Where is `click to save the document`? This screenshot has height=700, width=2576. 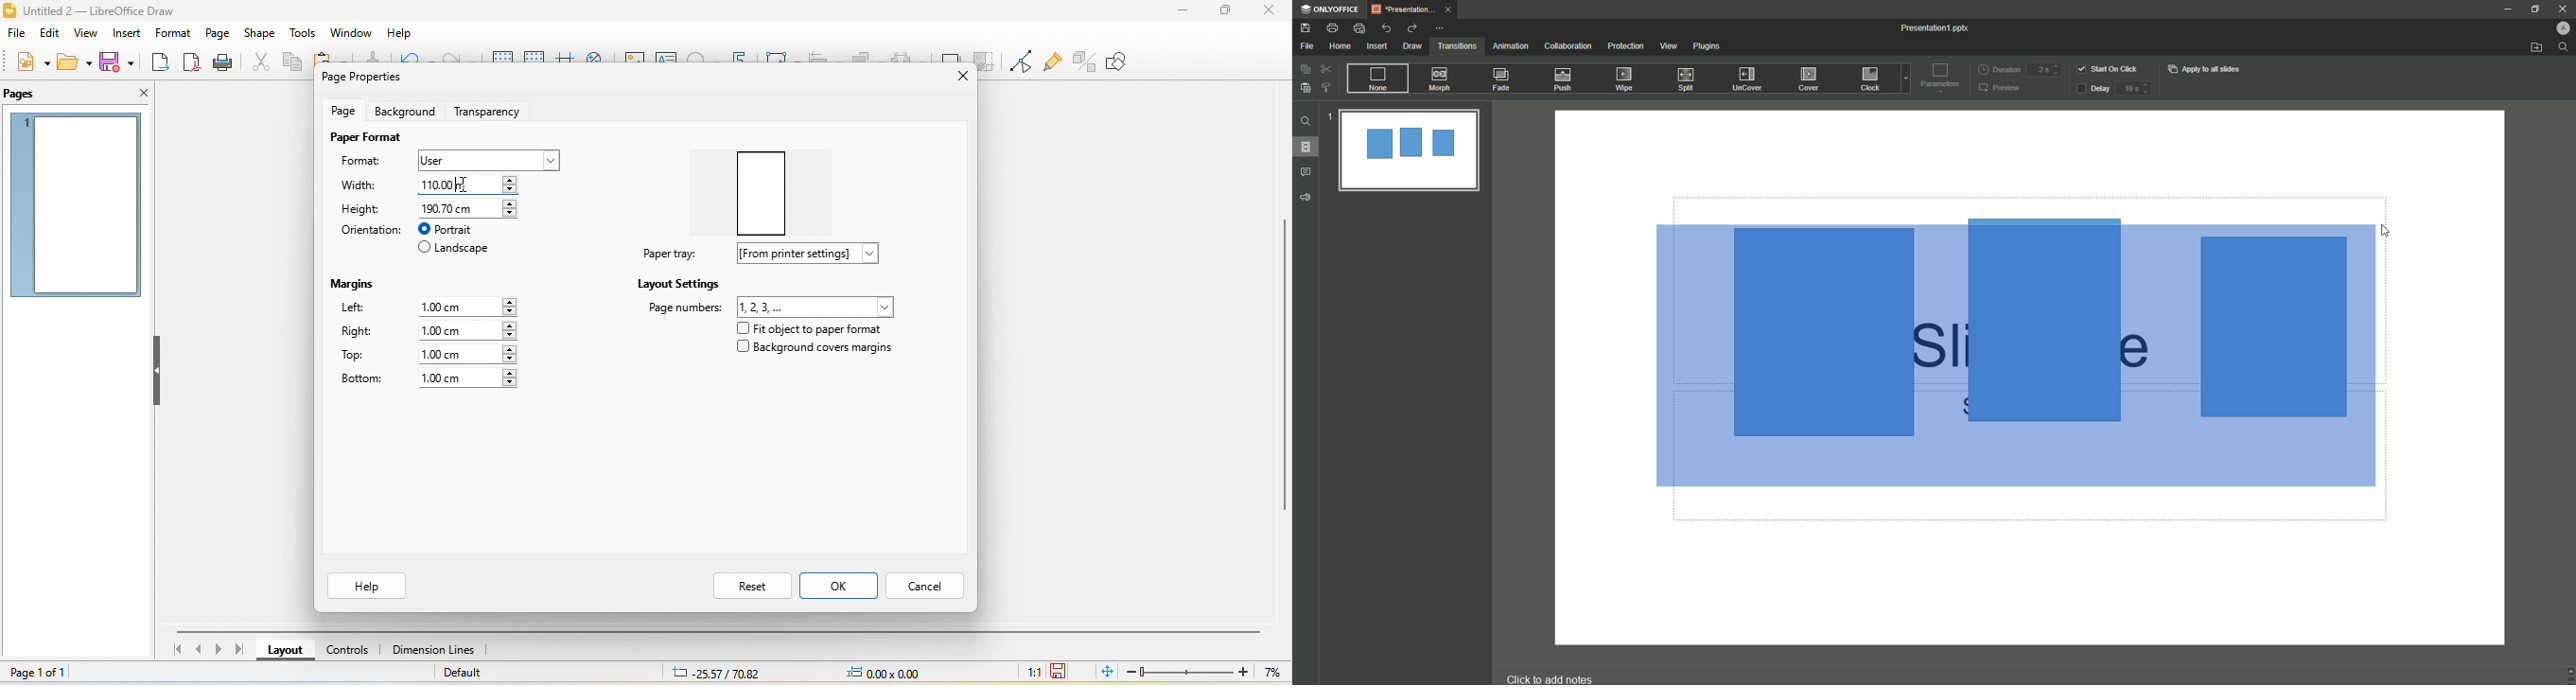 click to save the document is located at coordinates (1060, 670).